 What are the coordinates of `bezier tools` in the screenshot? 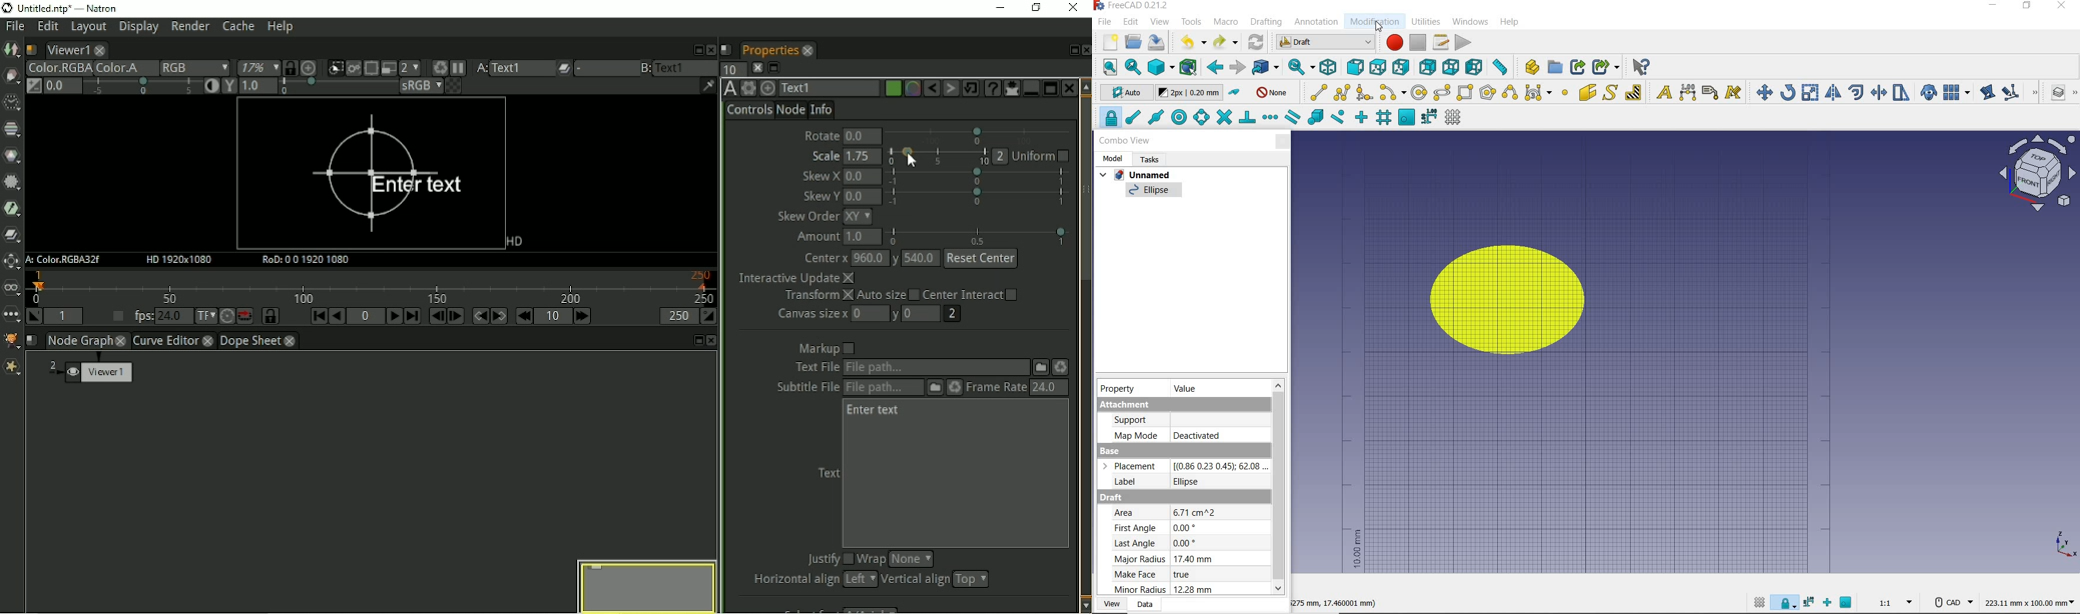 It's located at (1539, 94).